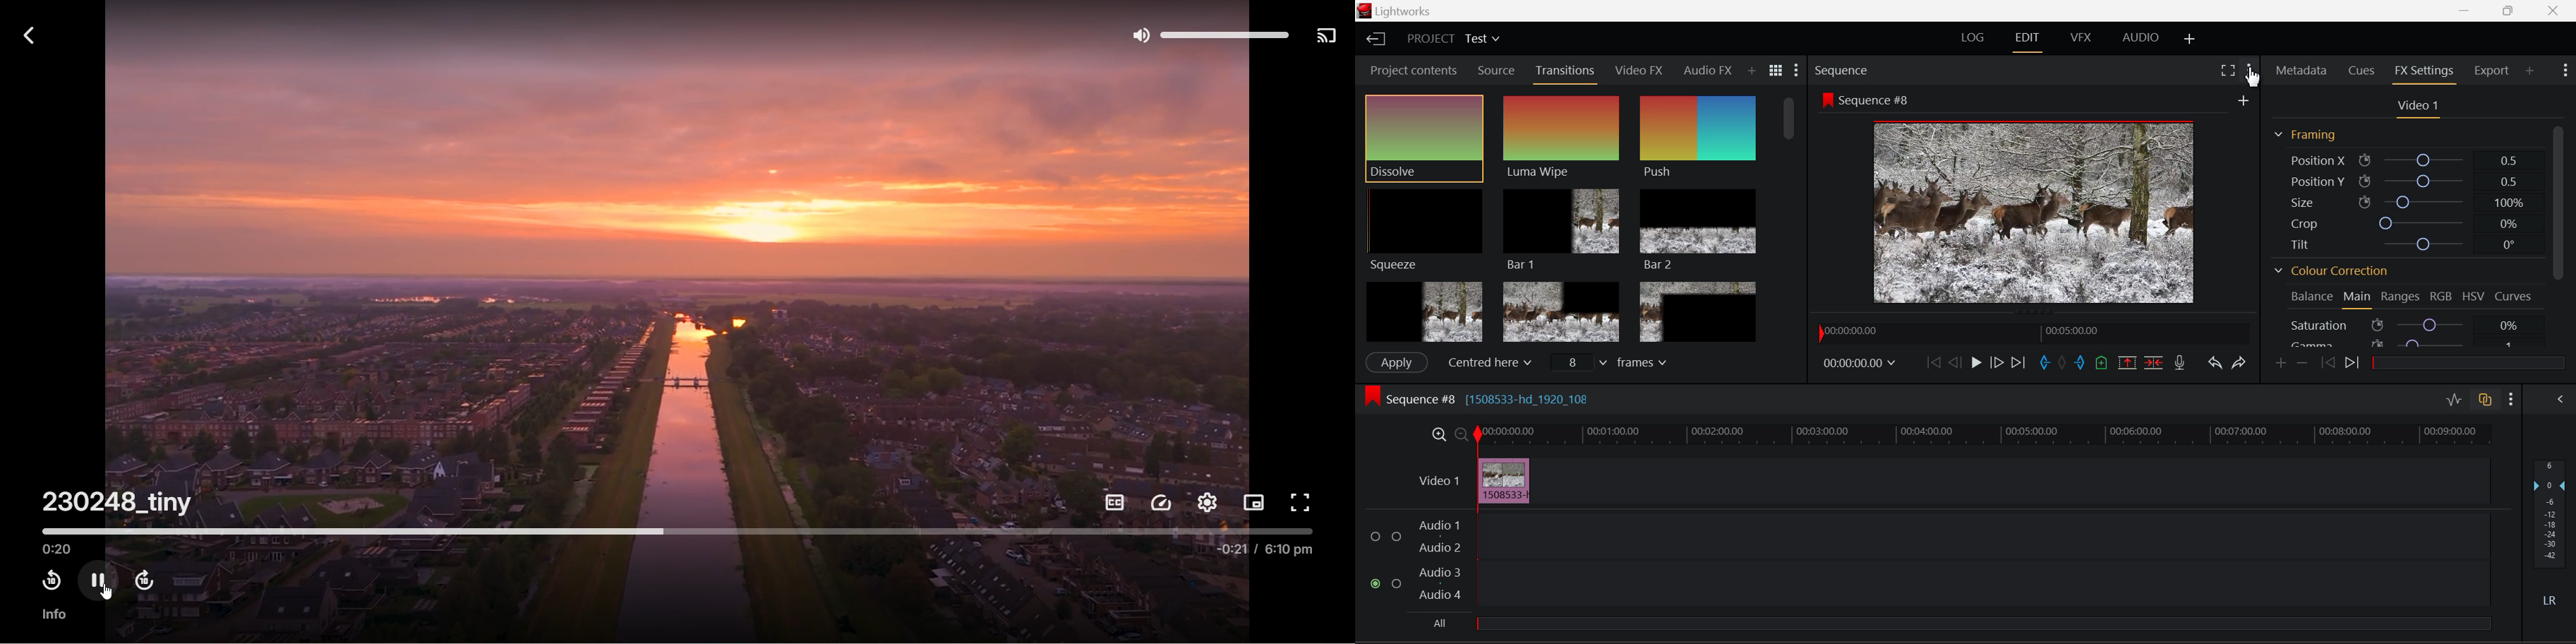  Describe the element at coordinates (1696, 137) in the screenshot. I see `Push` at that location.